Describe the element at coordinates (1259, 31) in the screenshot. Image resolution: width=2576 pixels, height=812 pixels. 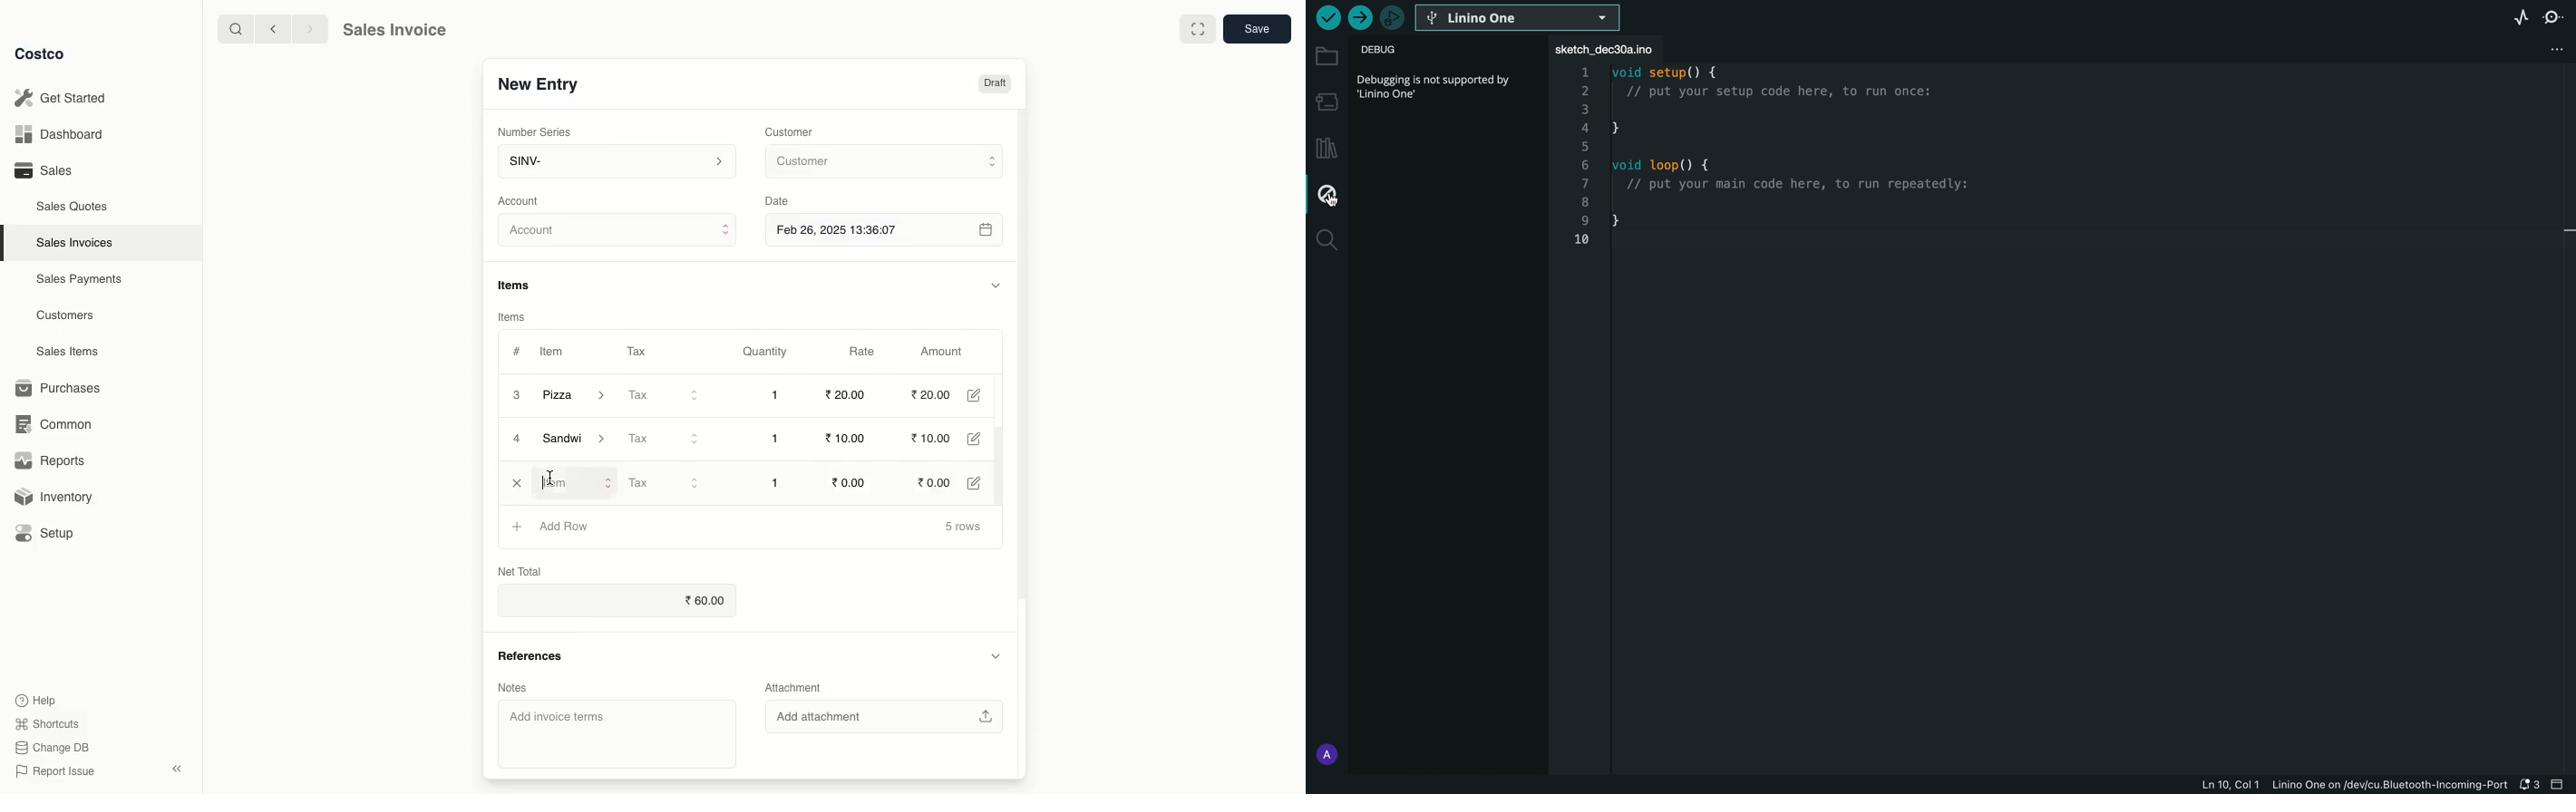
I see `Save` at that location.